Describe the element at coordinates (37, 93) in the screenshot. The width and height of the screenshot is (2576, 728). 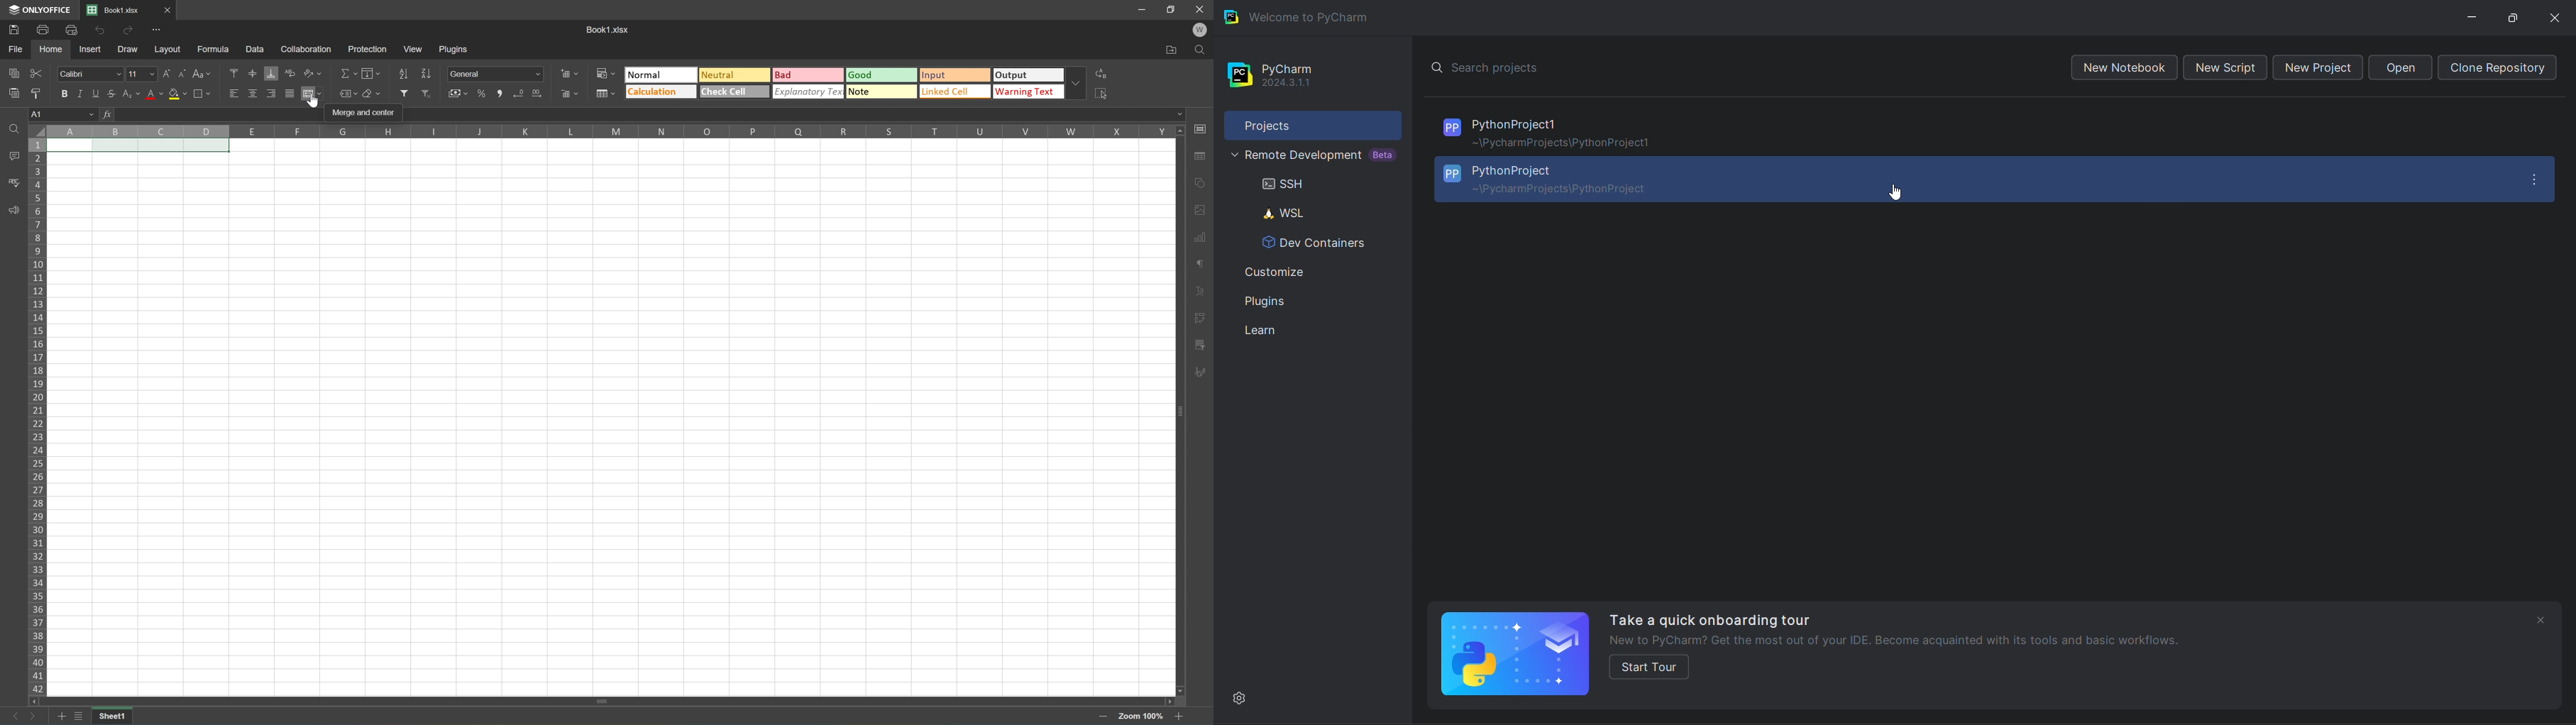
I see `Copy style` at that location.